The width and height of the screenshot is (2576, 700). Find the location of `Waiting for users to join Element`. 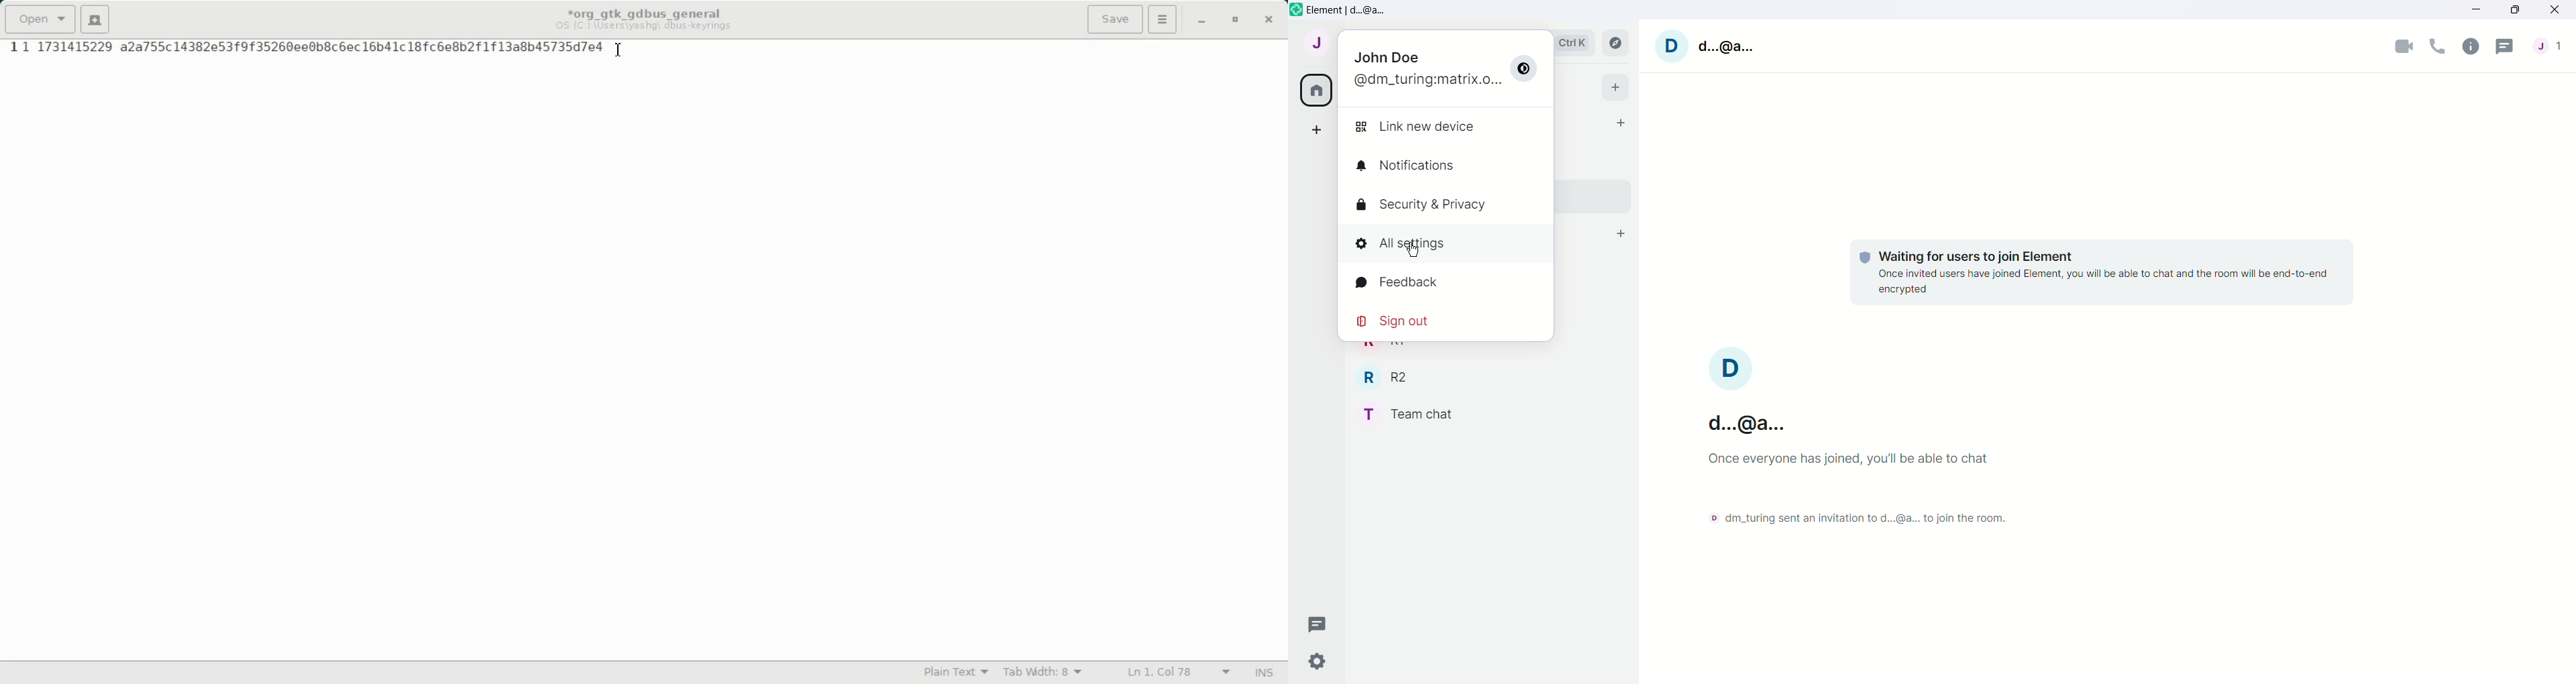

Waiting for users to join Element is located at coordinates (1976, 256).